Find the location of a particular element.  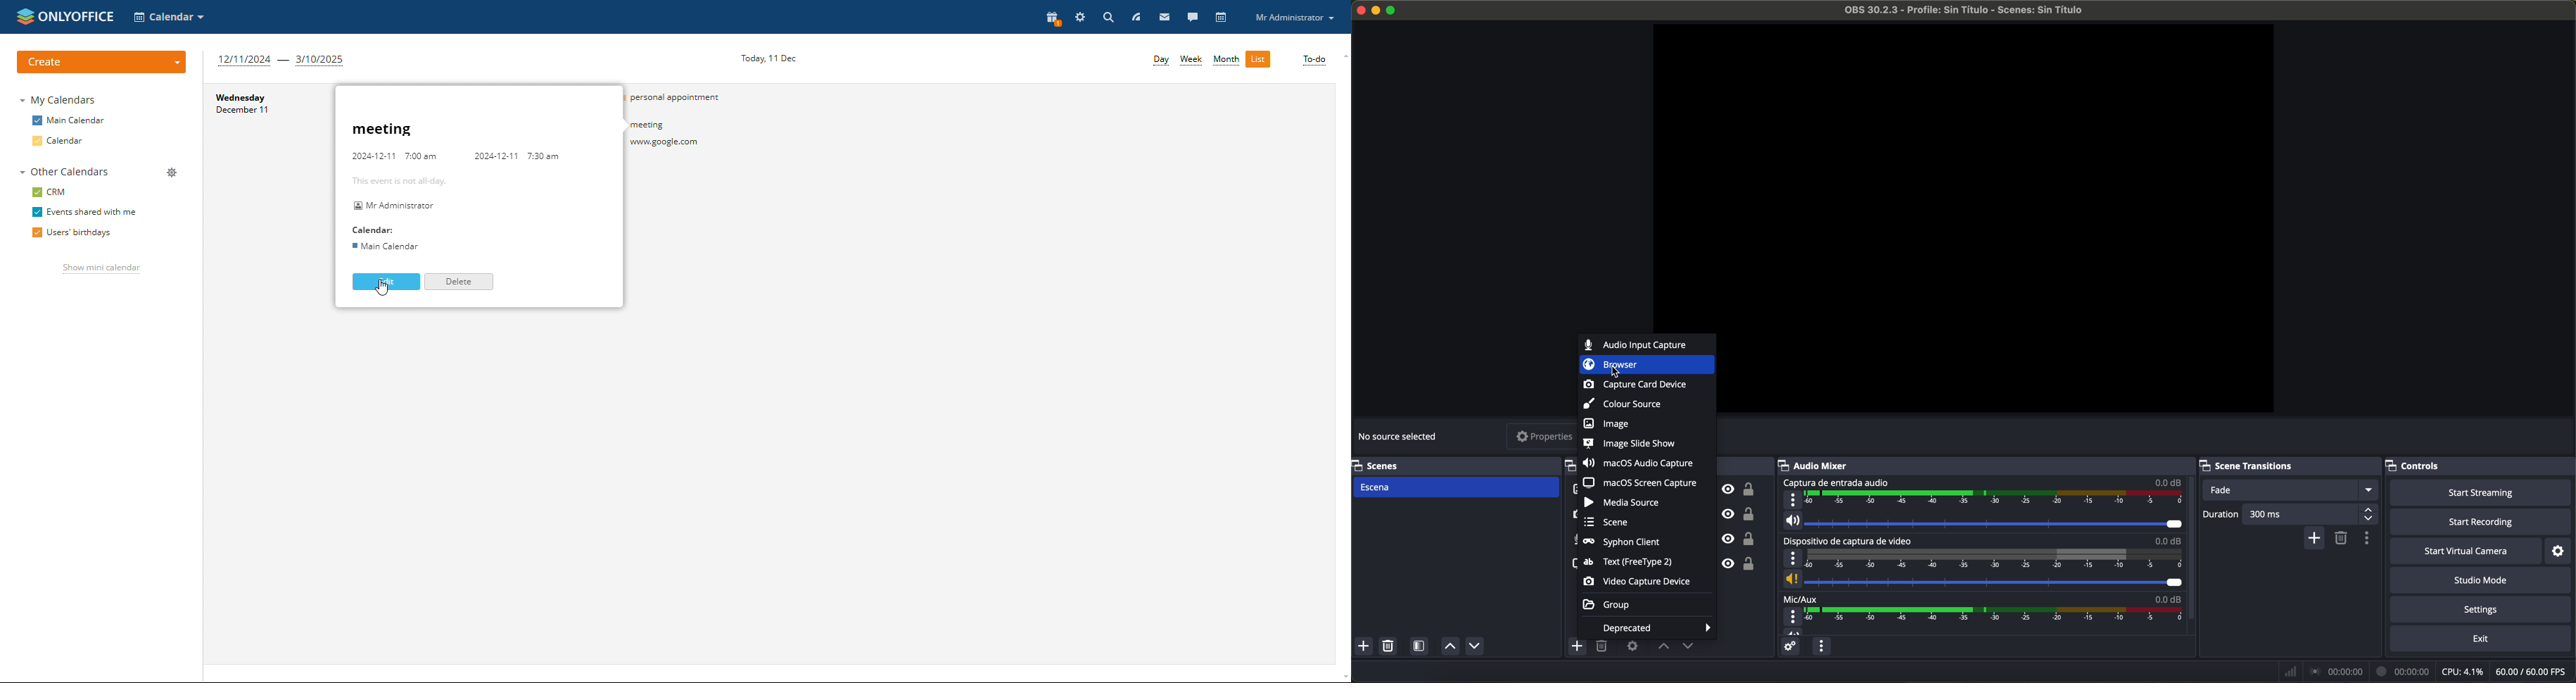

move sources up is located at coordinates (1450, 646).